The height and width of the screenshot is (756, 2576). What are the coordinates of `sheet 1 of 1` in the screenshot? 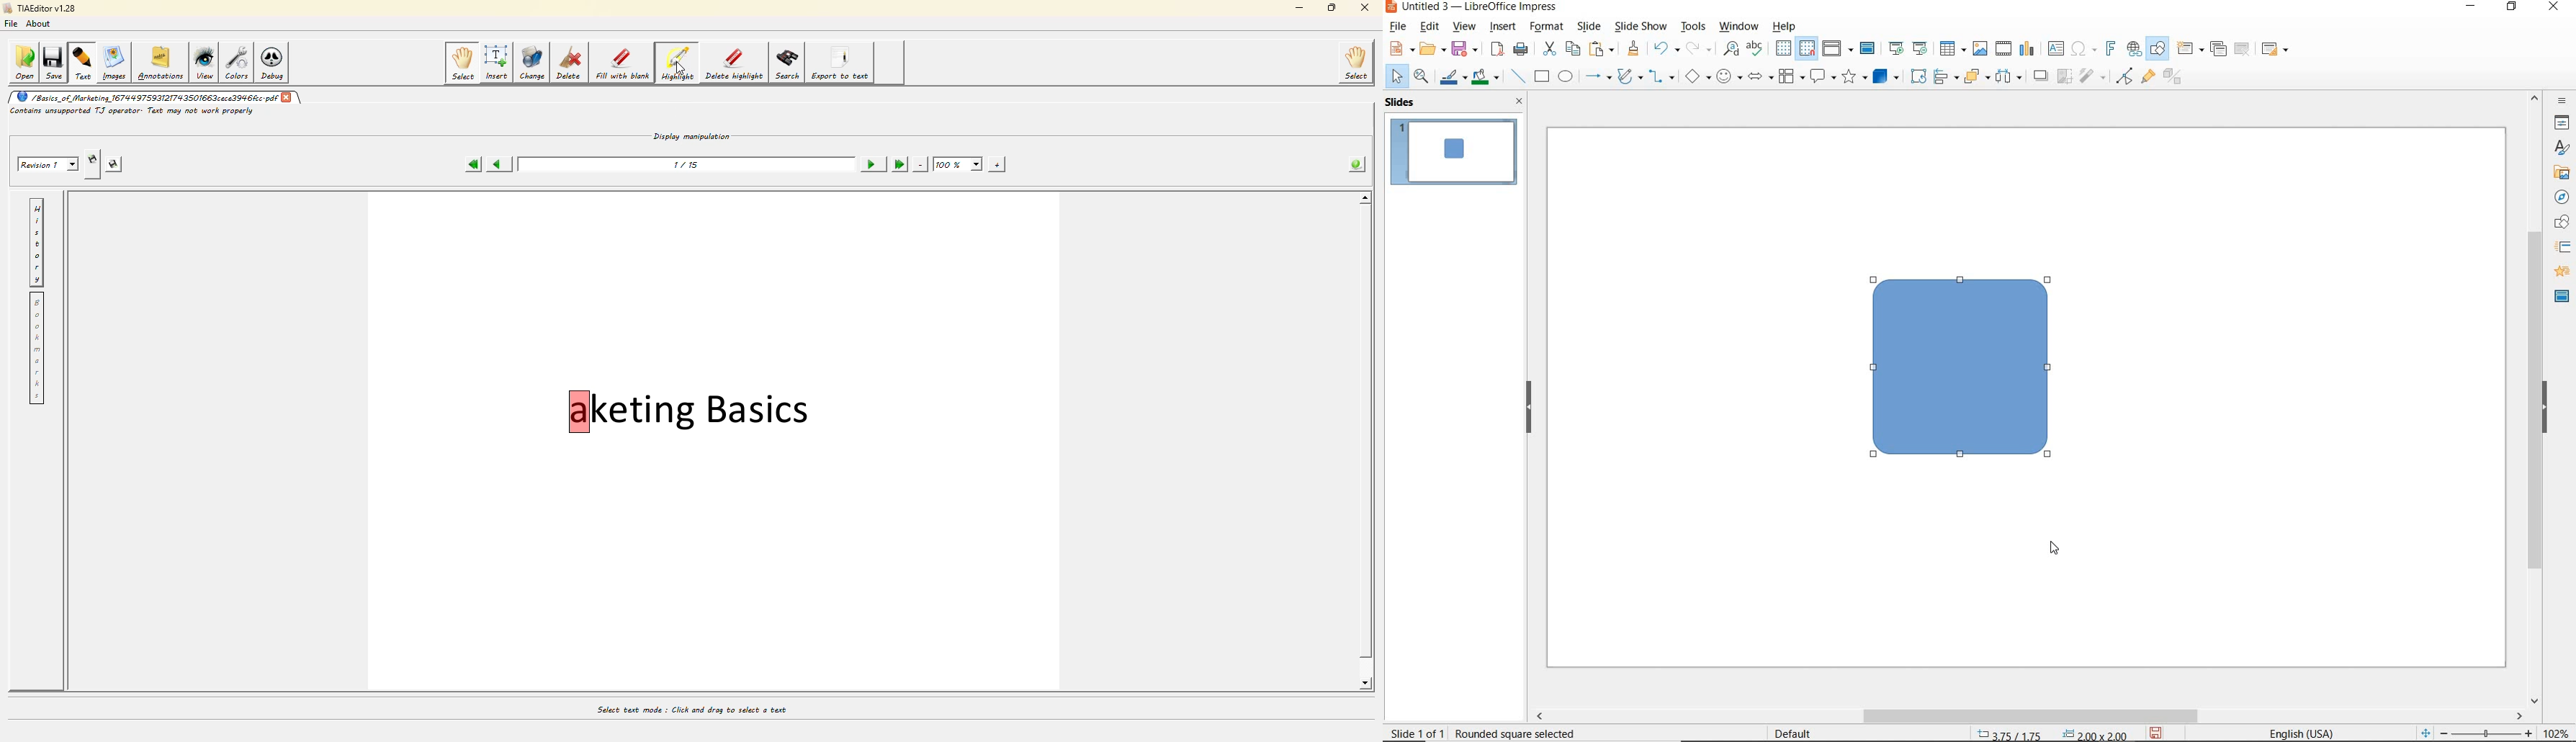 It's located at (1418, 732).